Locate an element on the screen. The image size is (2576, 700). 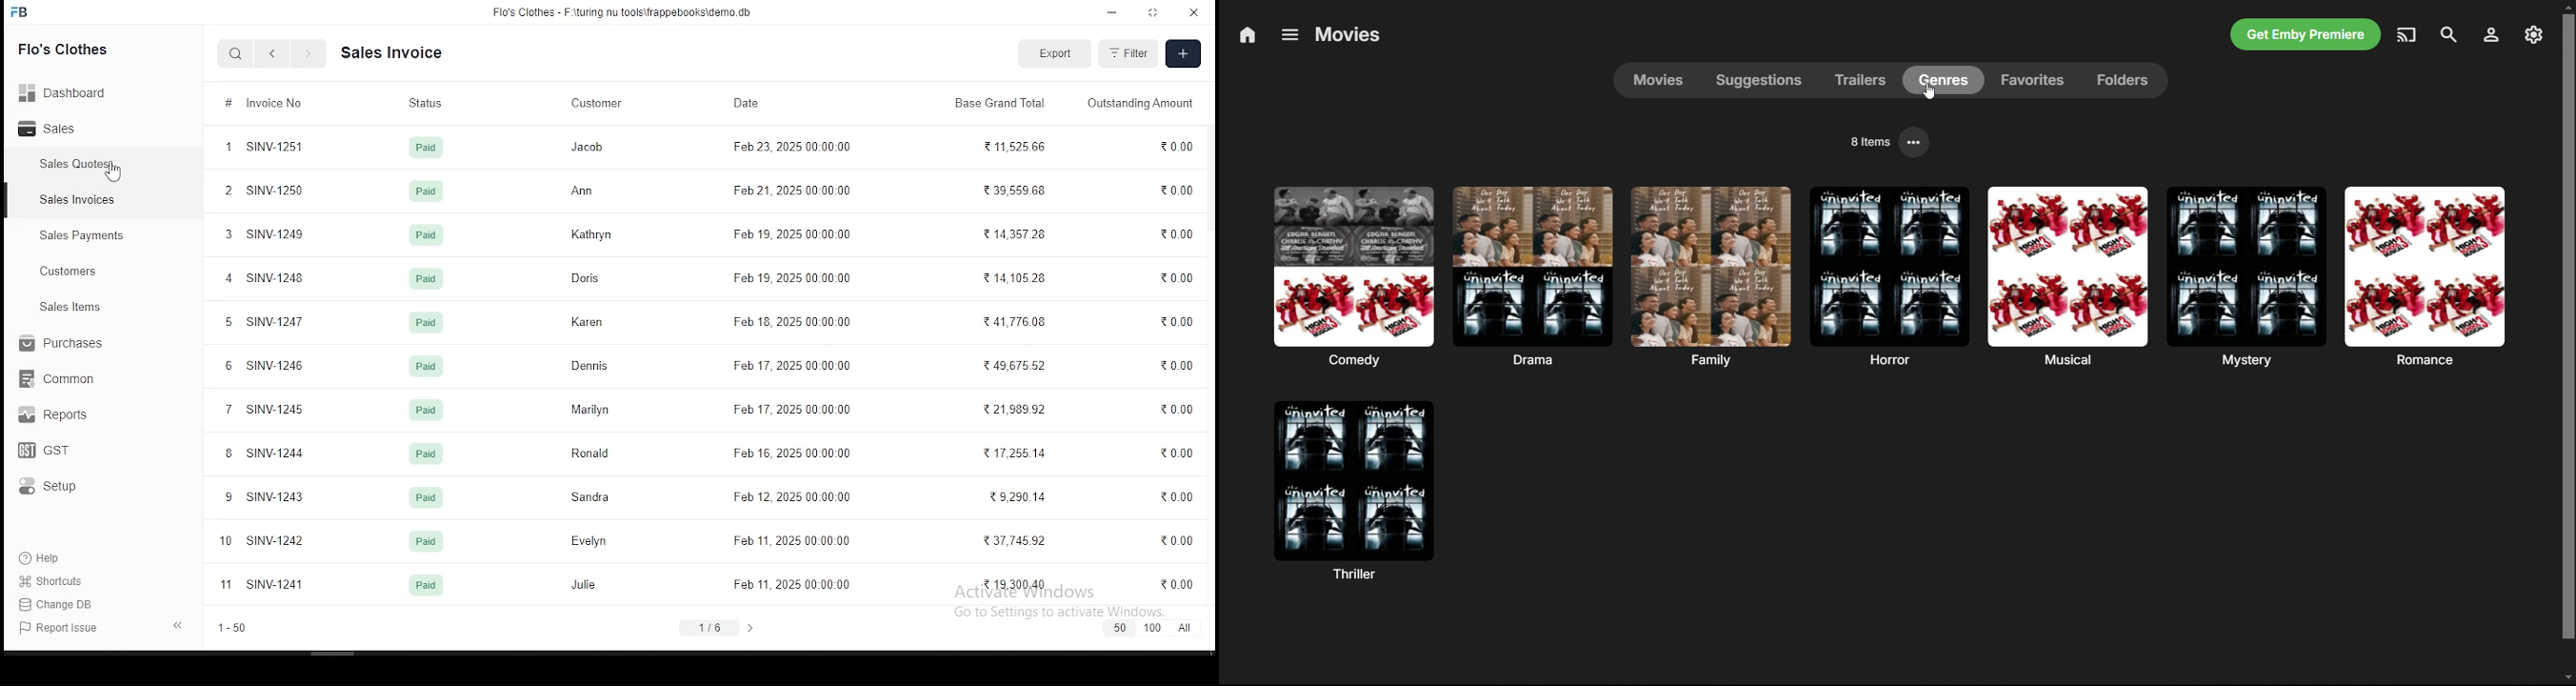
home is located at coordinates (1247, 36).